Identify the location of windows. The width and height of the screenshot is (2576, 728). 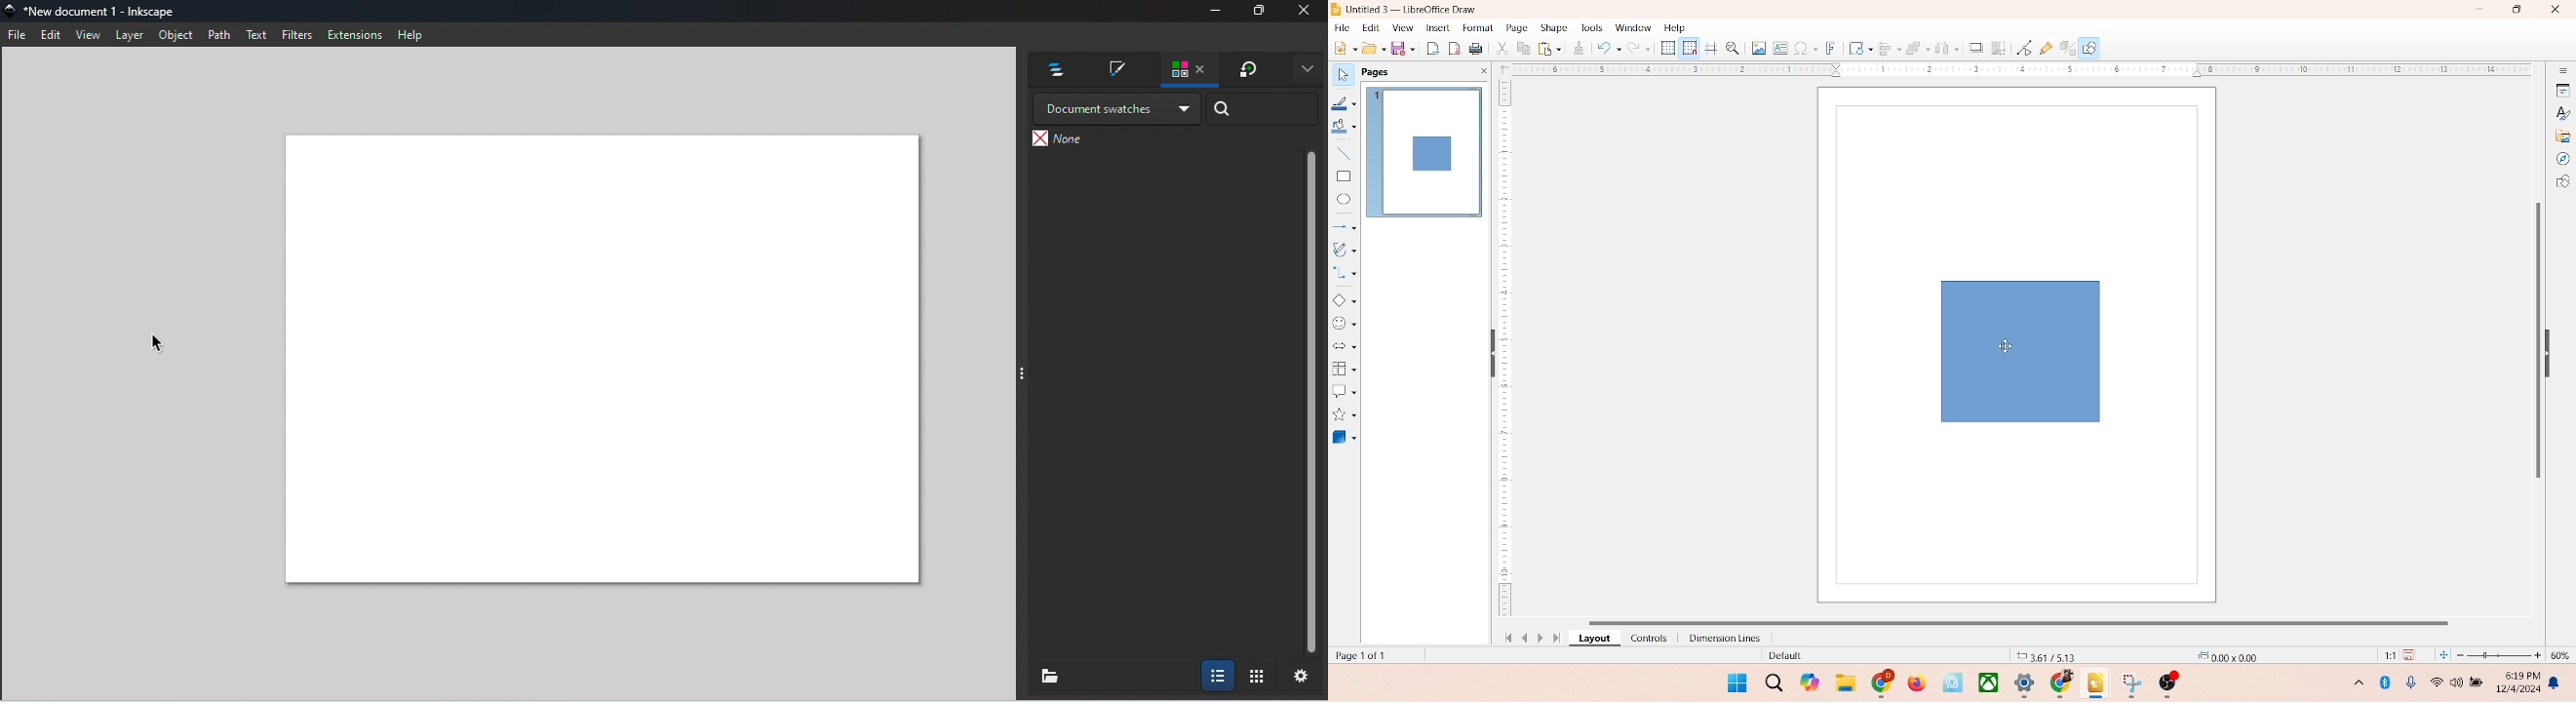
(1735, 682).